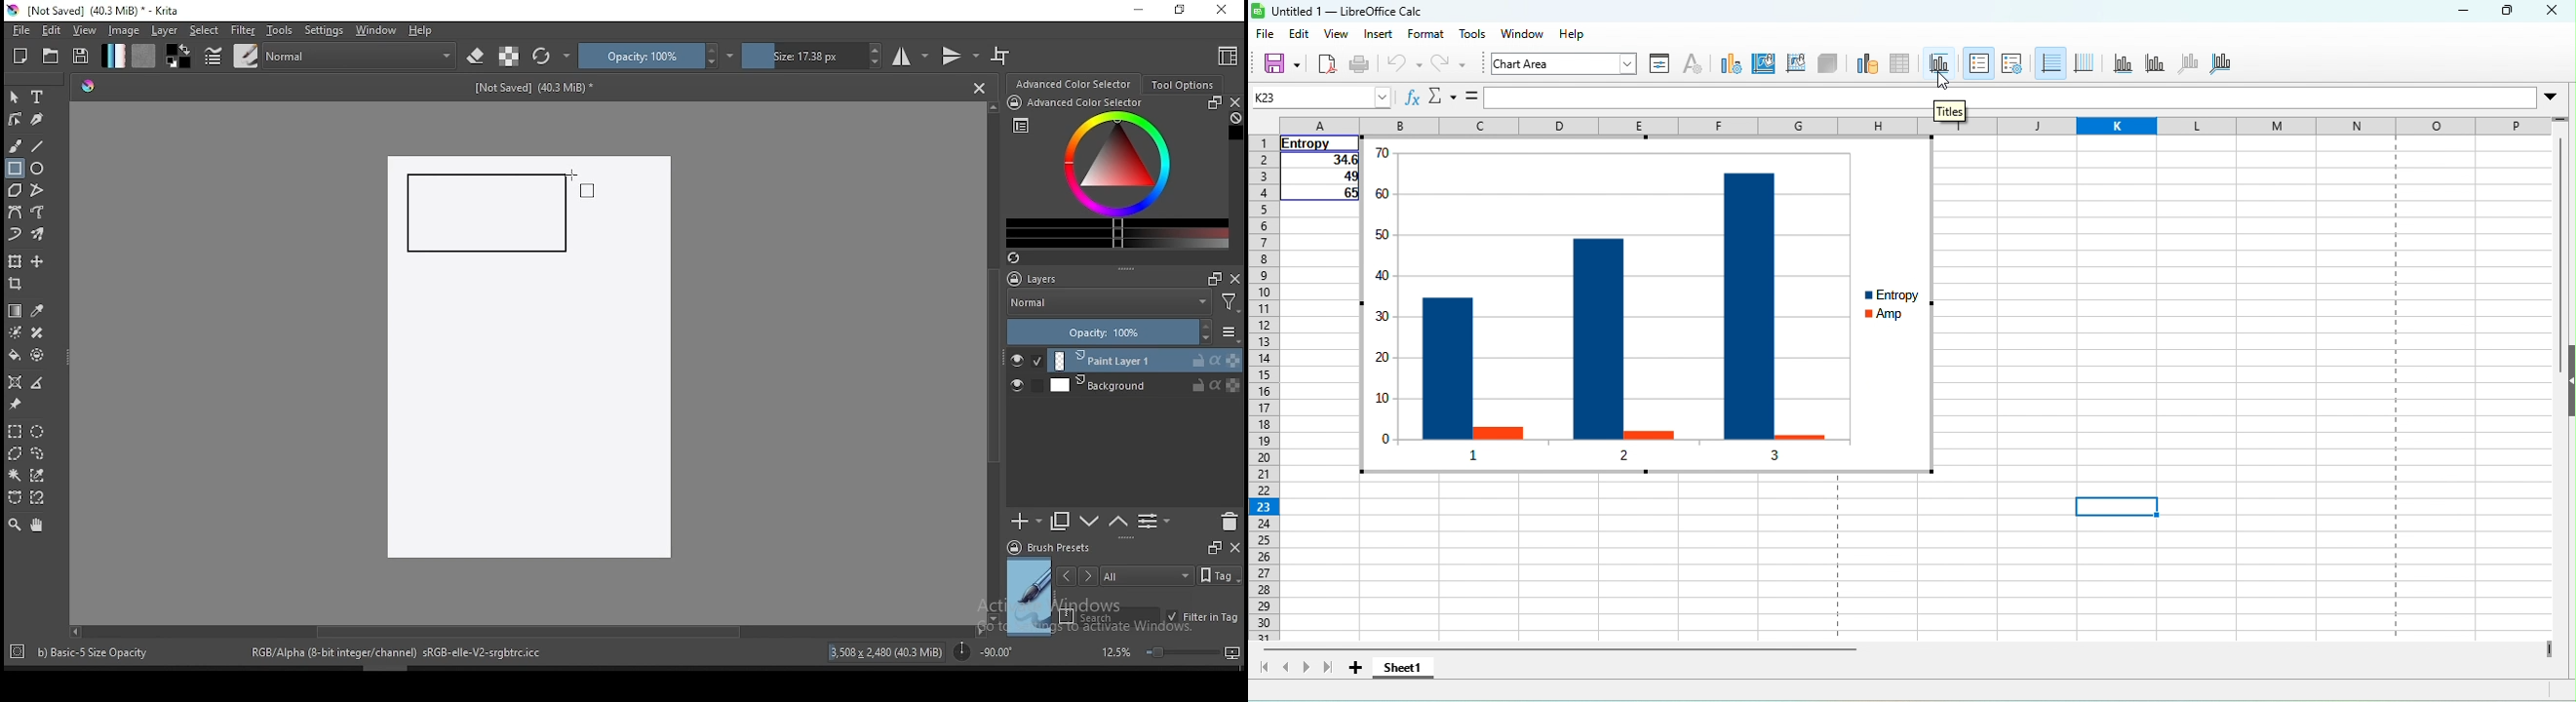 The height and width of the screenshot is (728, 2576). I want to click on tool options, so click(1184, 85).